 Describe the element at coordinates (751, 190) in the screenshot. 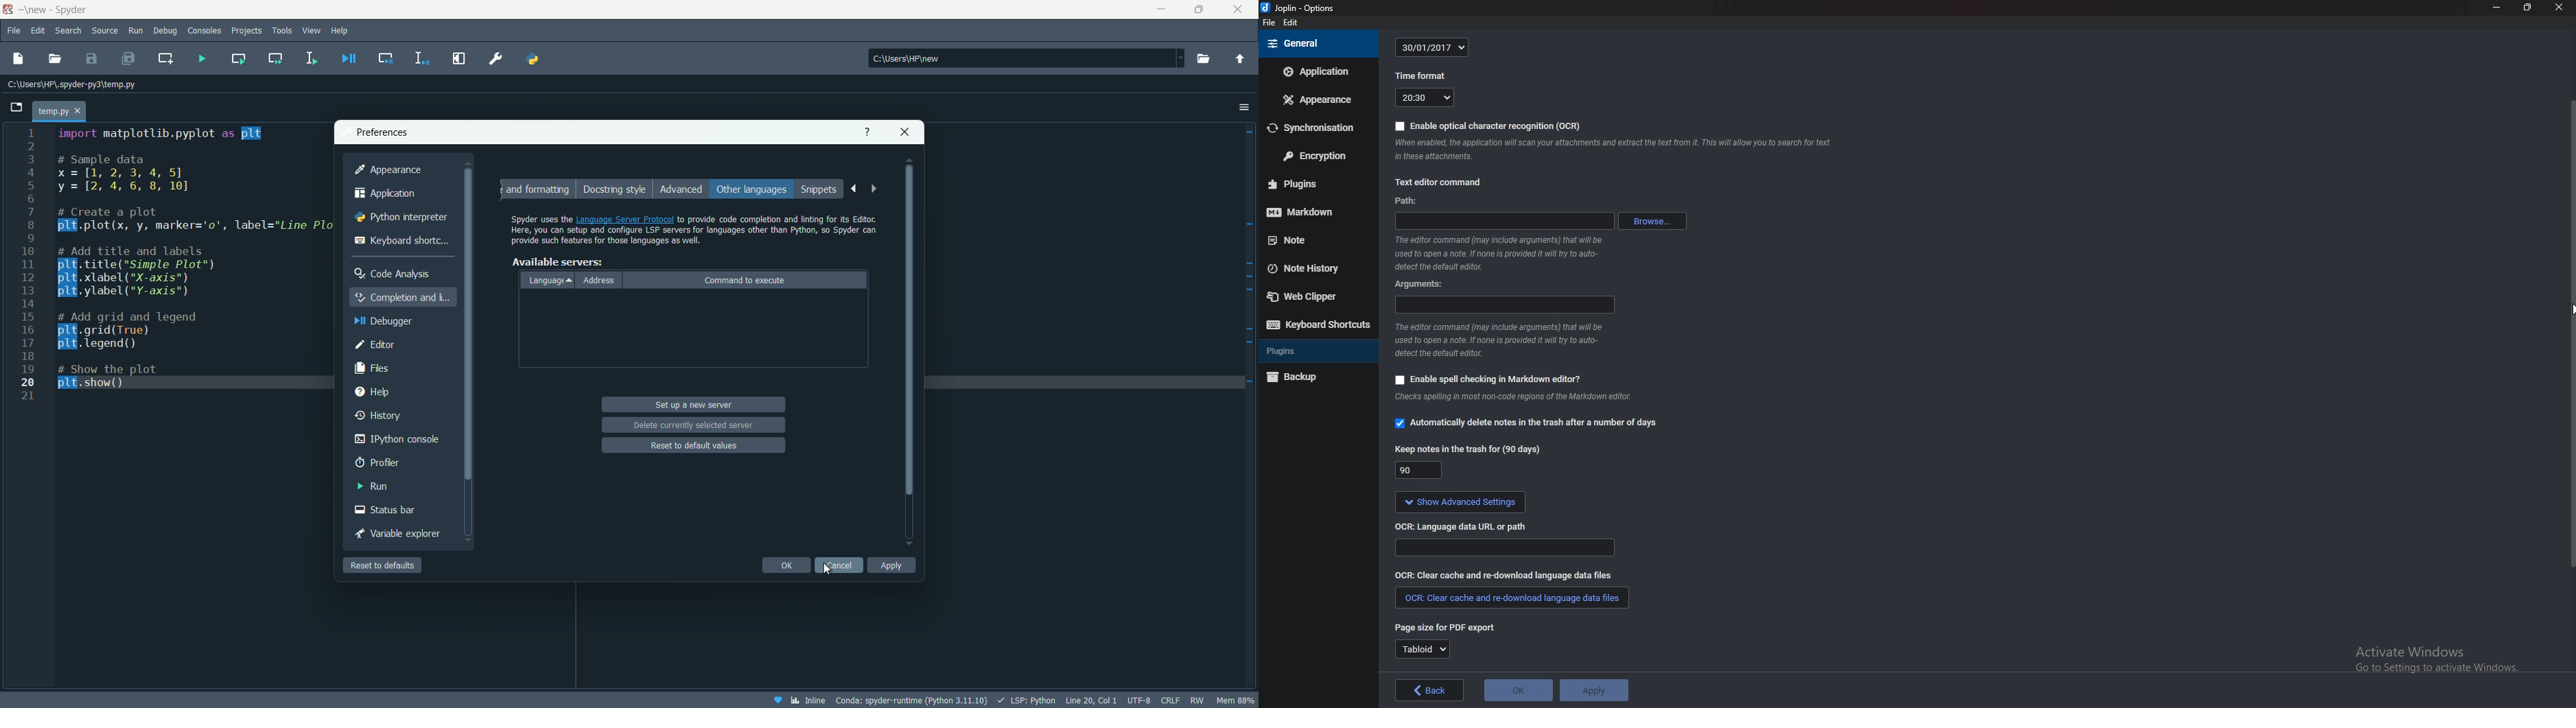

I see `other languages` at that location.